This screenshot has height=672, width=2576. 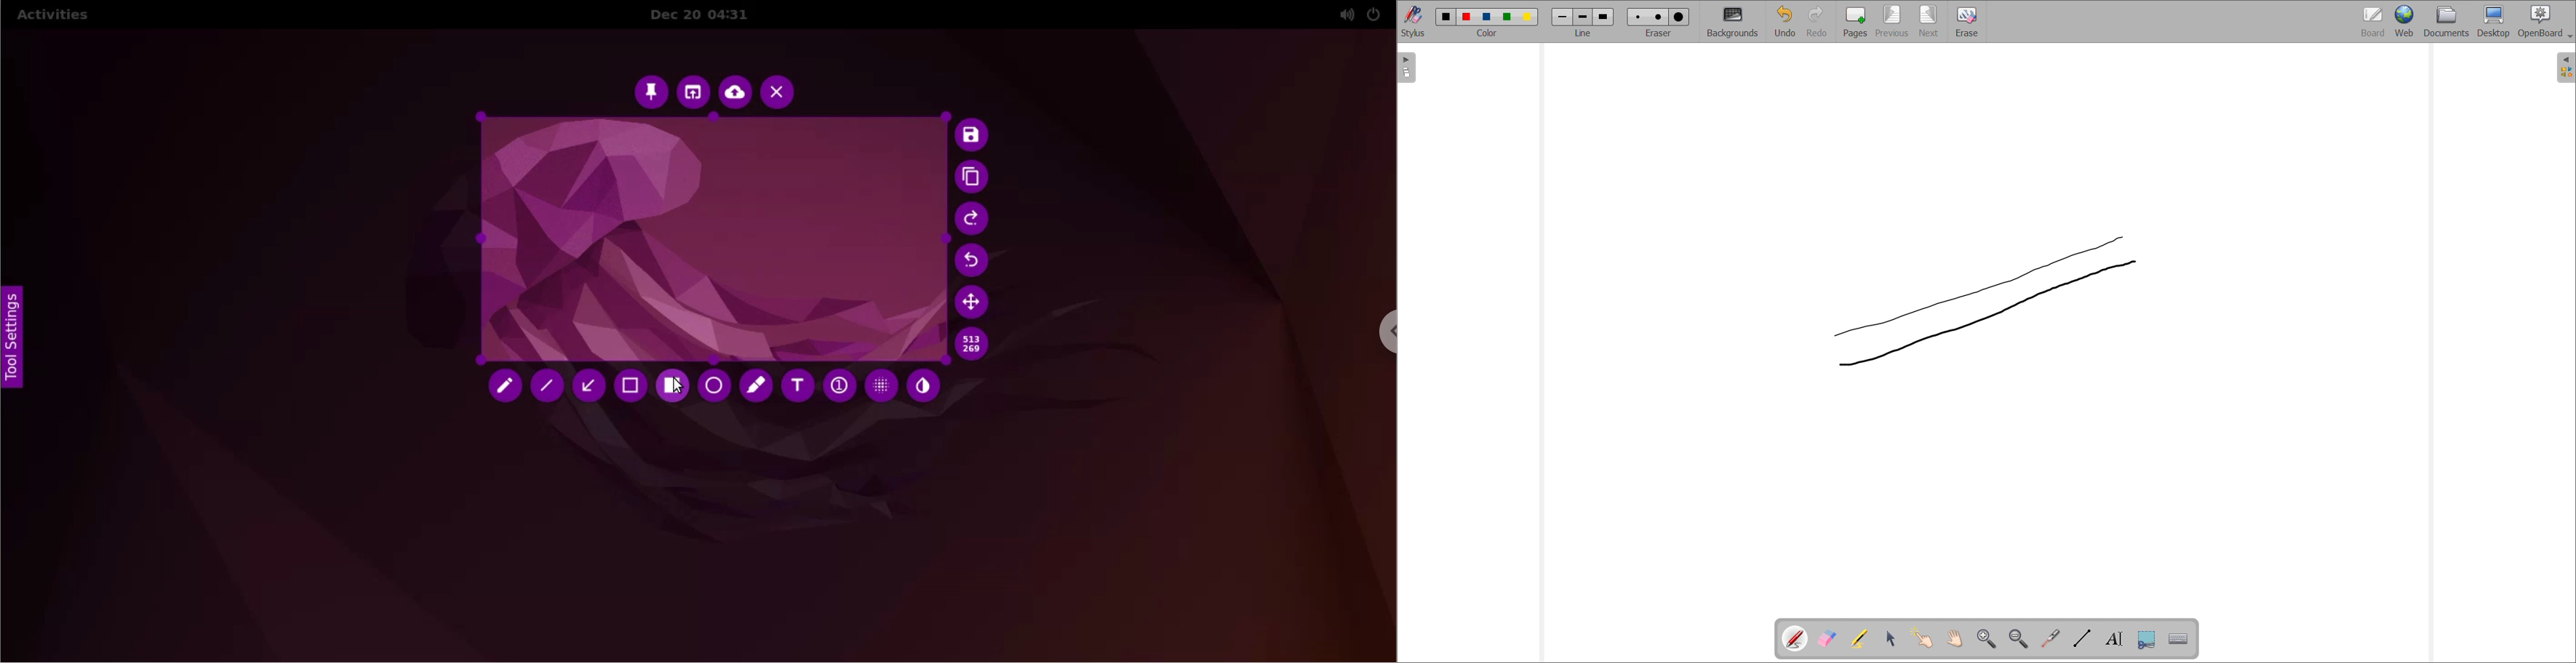 I want to click on pixelette, so click(x=881, y=386).